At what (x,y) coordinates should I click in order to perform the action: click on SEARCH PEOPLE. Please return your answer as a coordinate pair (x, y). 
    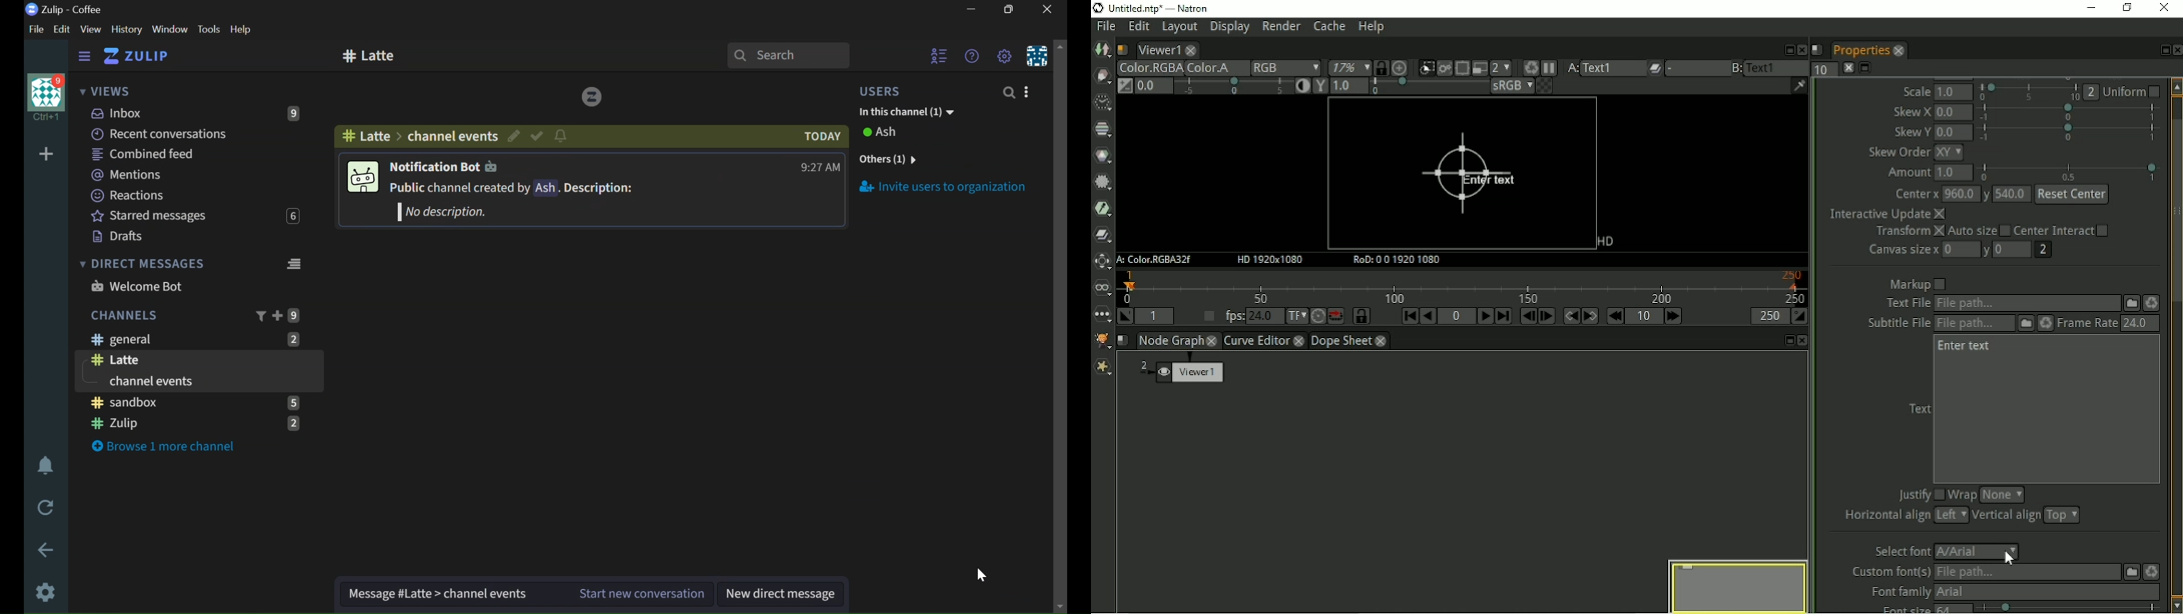
    Looking at the image, I should click on (1009, 93).